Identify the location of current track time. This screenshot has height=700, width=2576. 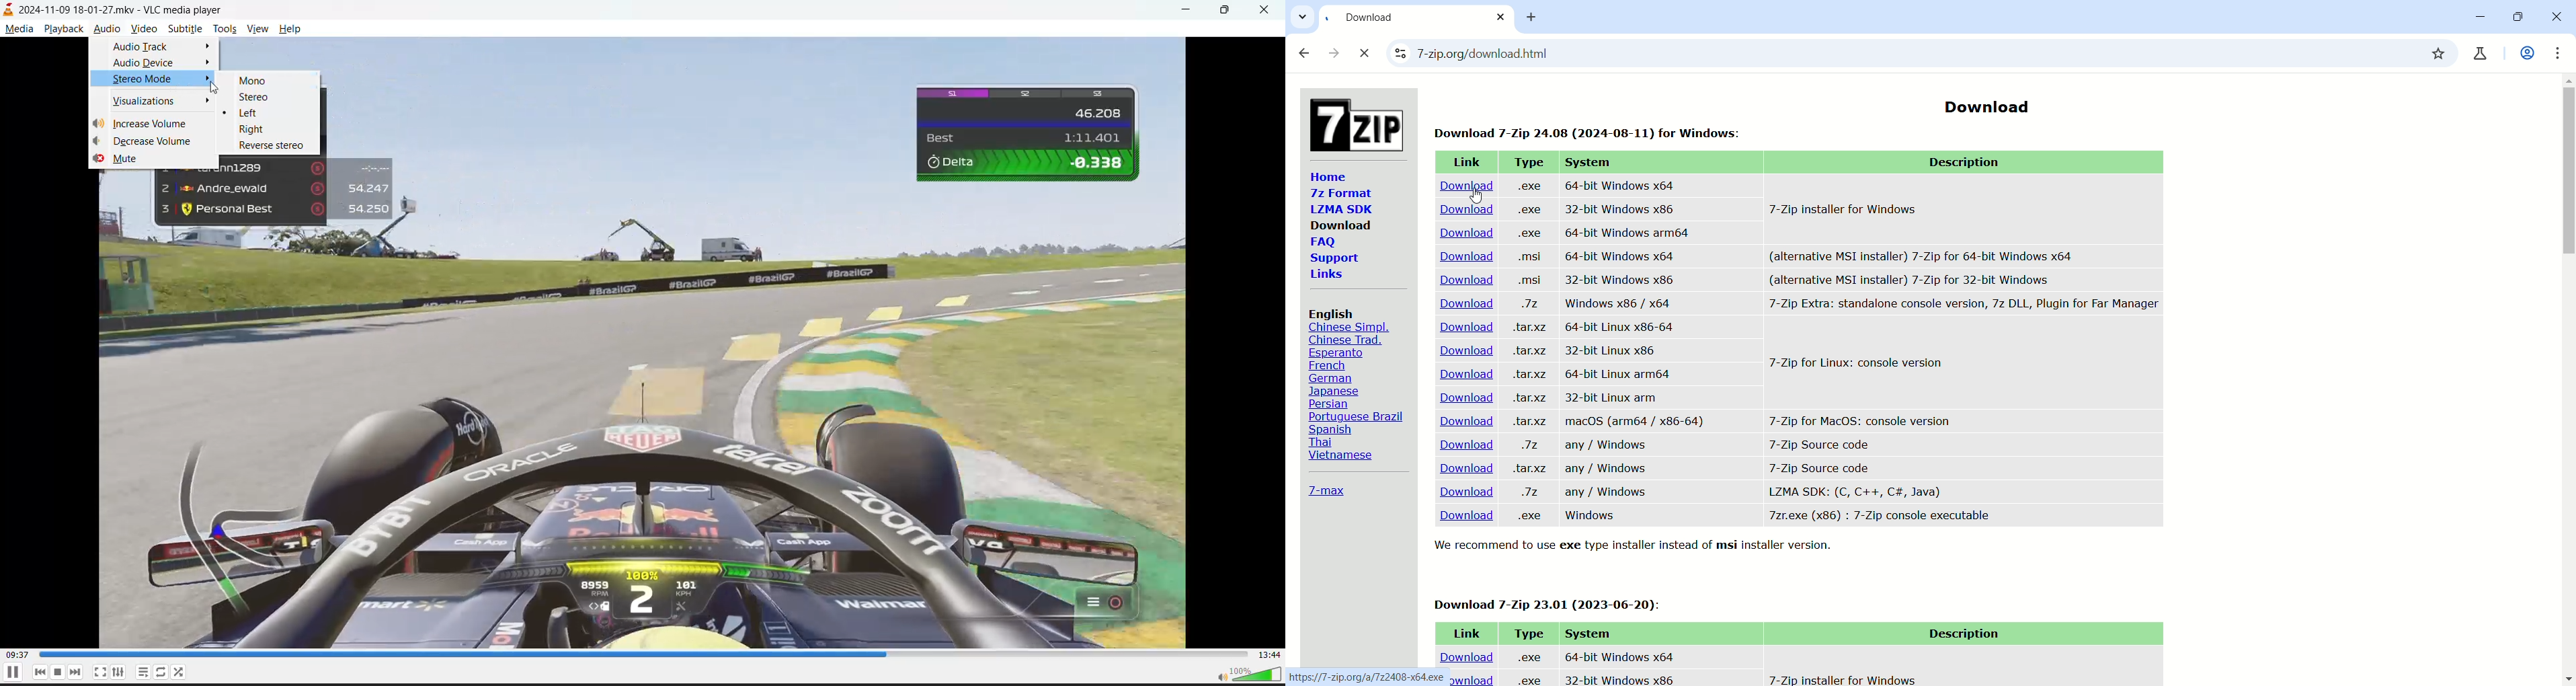
(17, 653).